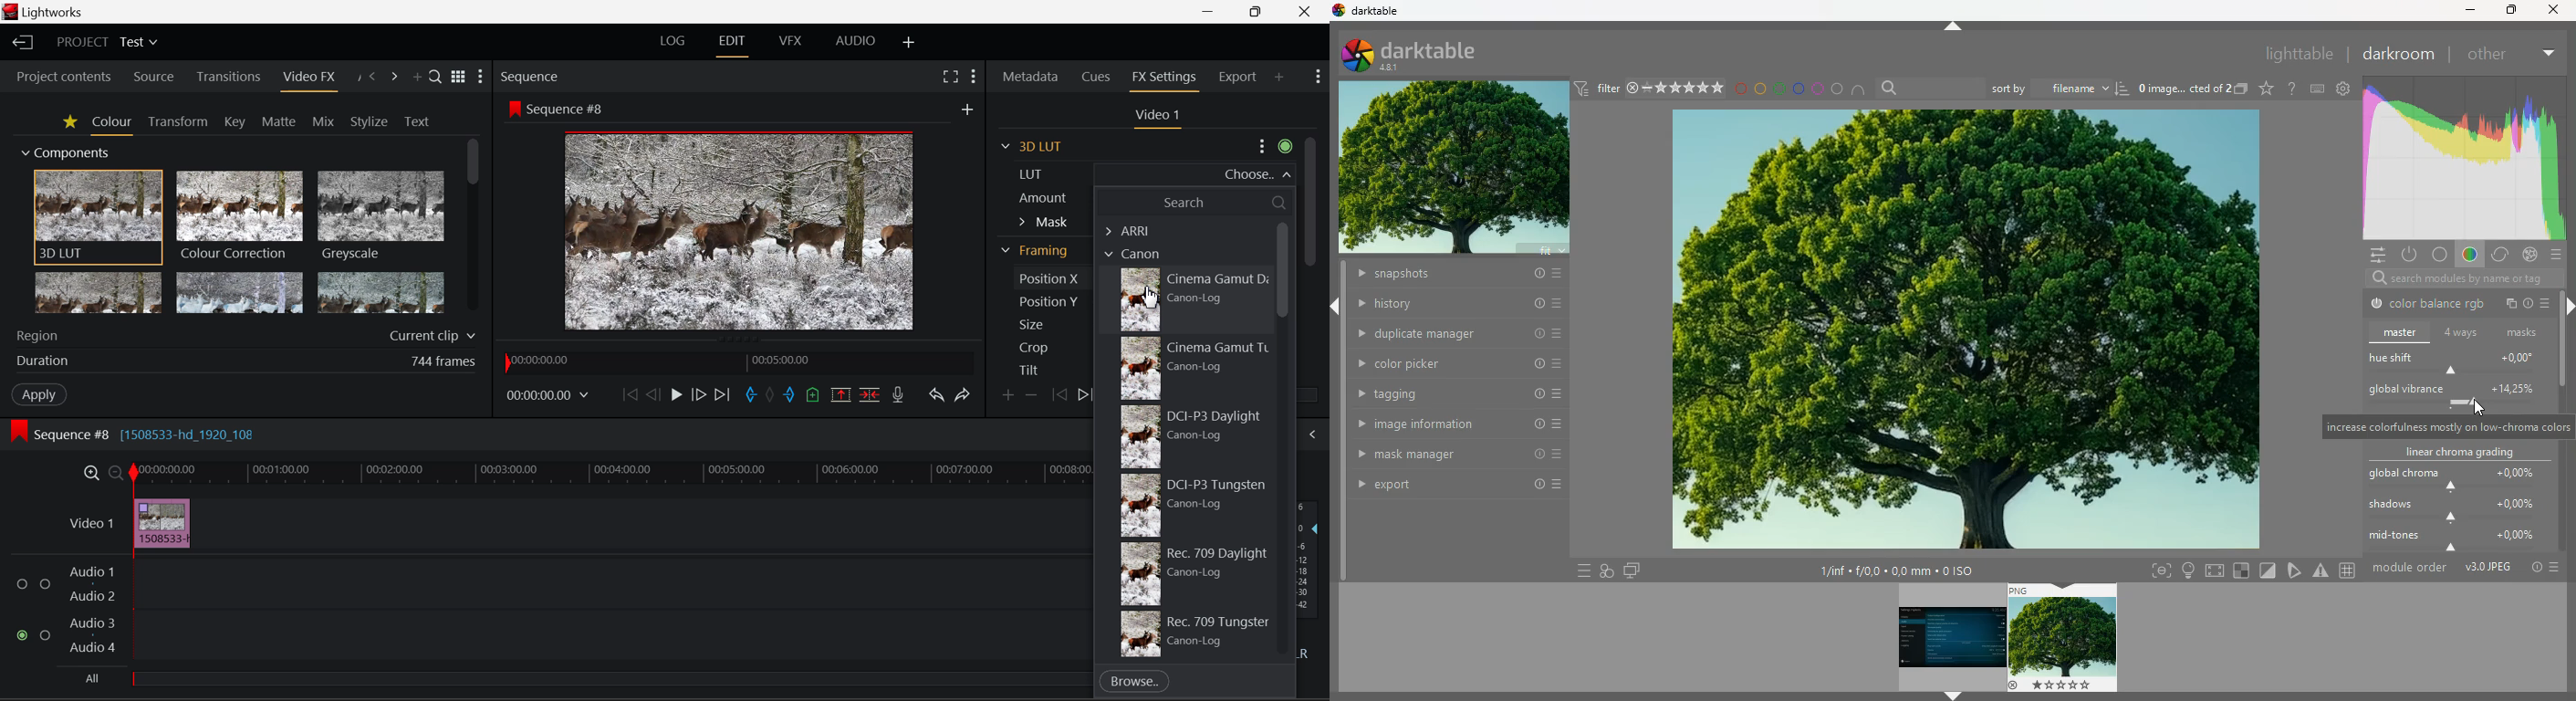 Image resolution: width=2576 pixels, height=728 pixels. What do you see at coordinates (244, 335) in the screenshot?
I see `Region` at bounding box center [244, 335].